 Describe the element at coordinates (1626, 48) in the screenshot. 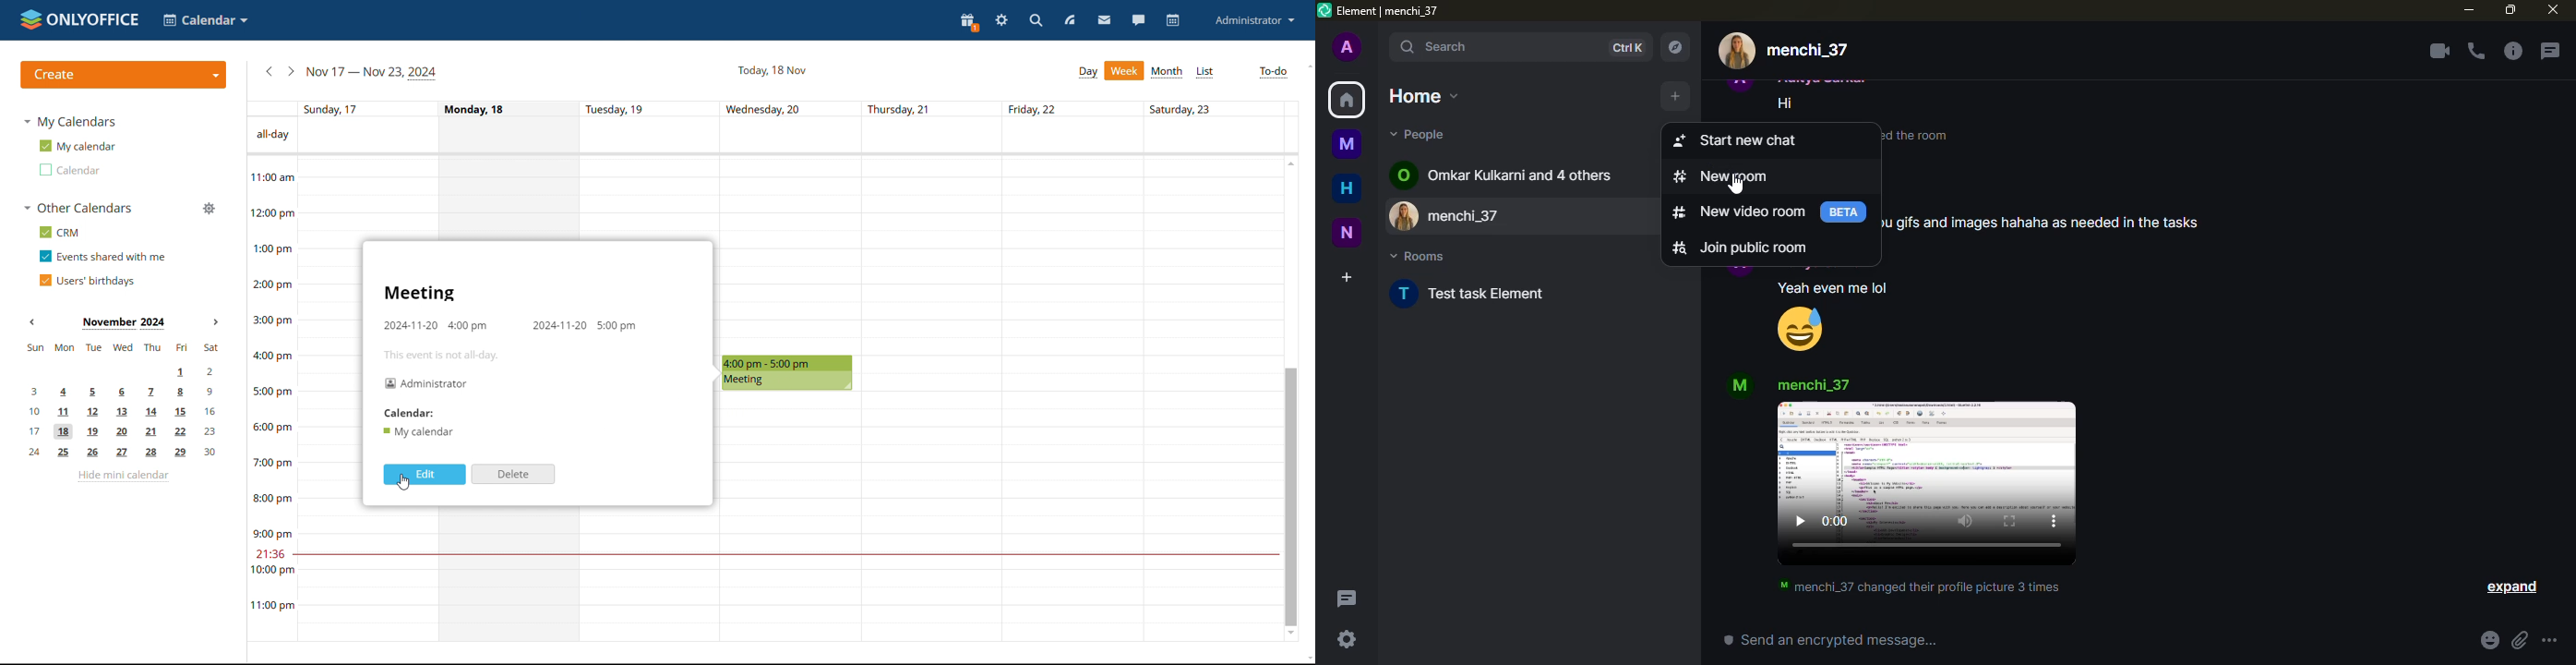

I see `ctrl K` at that location.